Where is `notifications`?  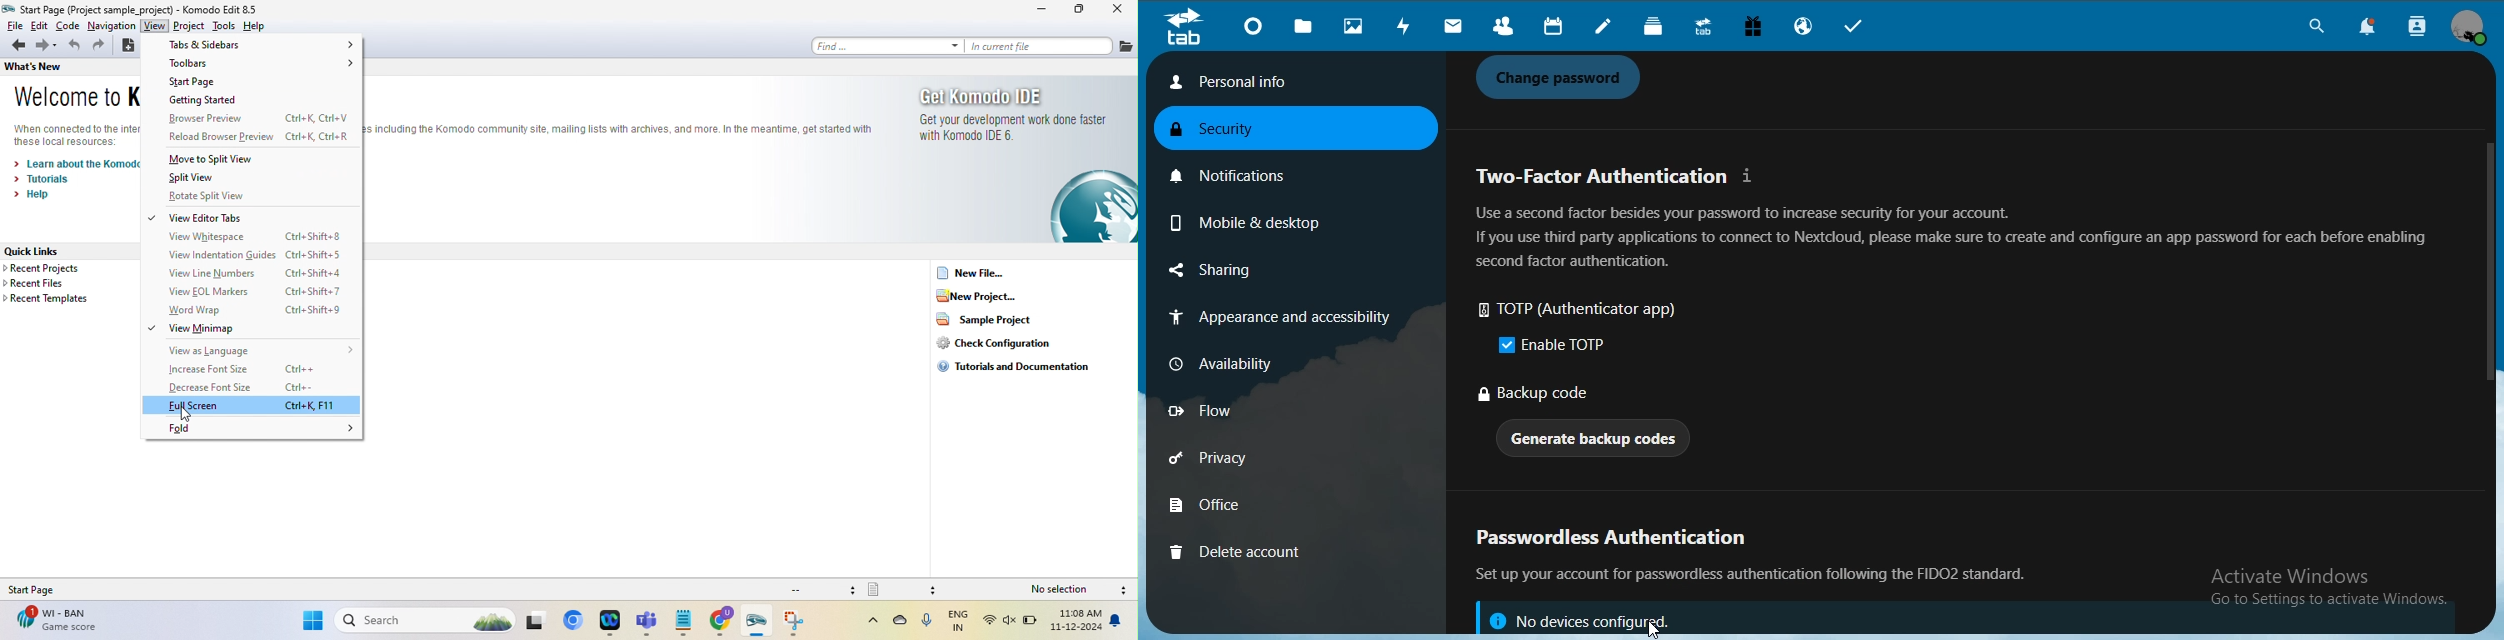
notifications is located at coordinates (1239, 172).